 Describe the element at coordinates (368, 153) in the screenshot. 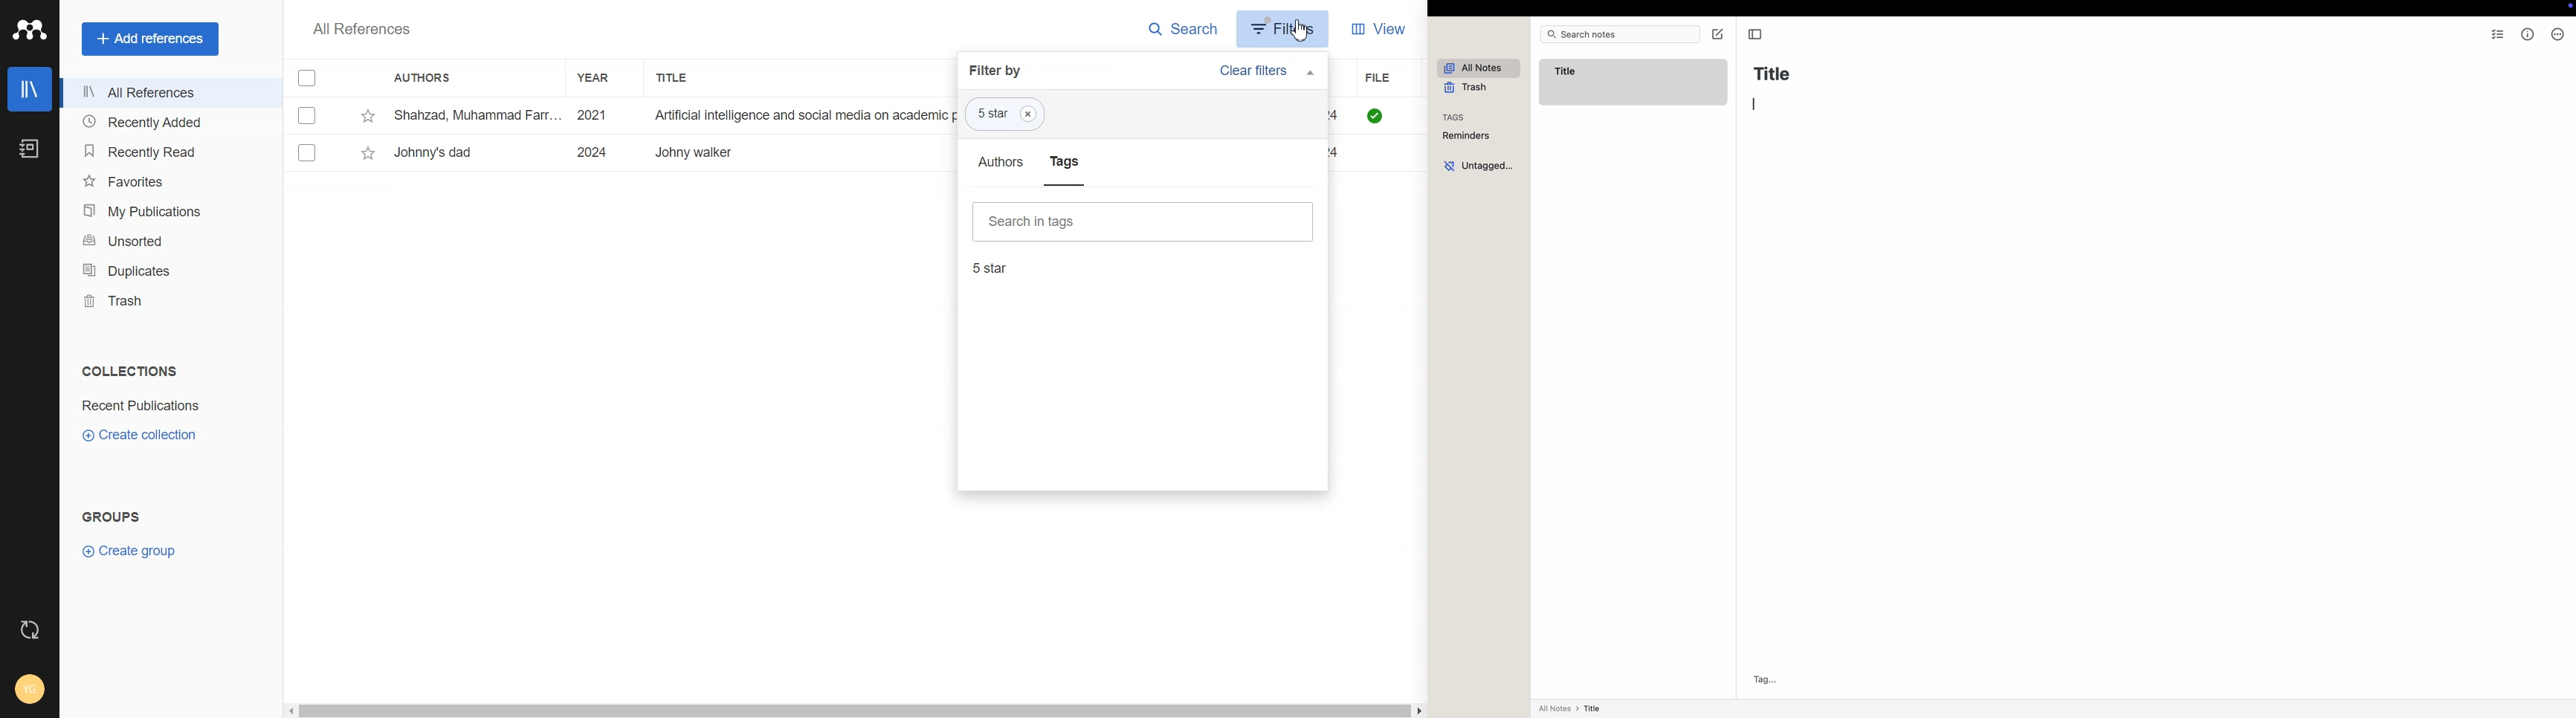

I see `star` at that location.